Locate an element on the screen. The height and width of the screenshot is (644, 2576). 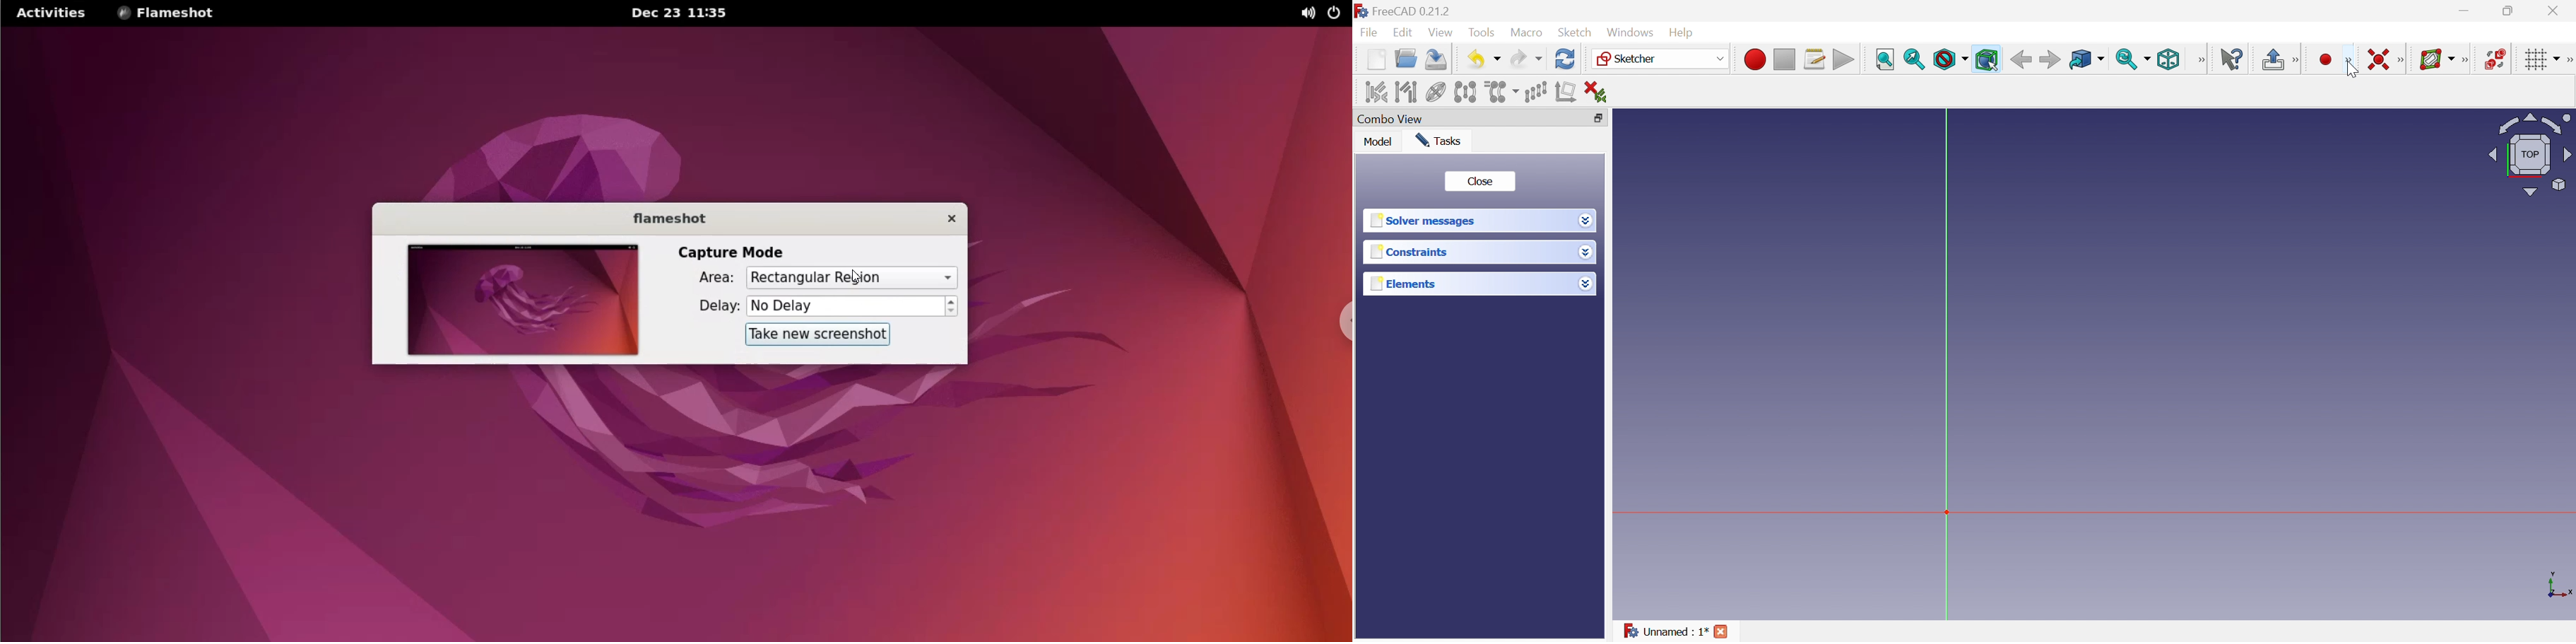
Constrain coincident is located at coordinates (2378, 59).